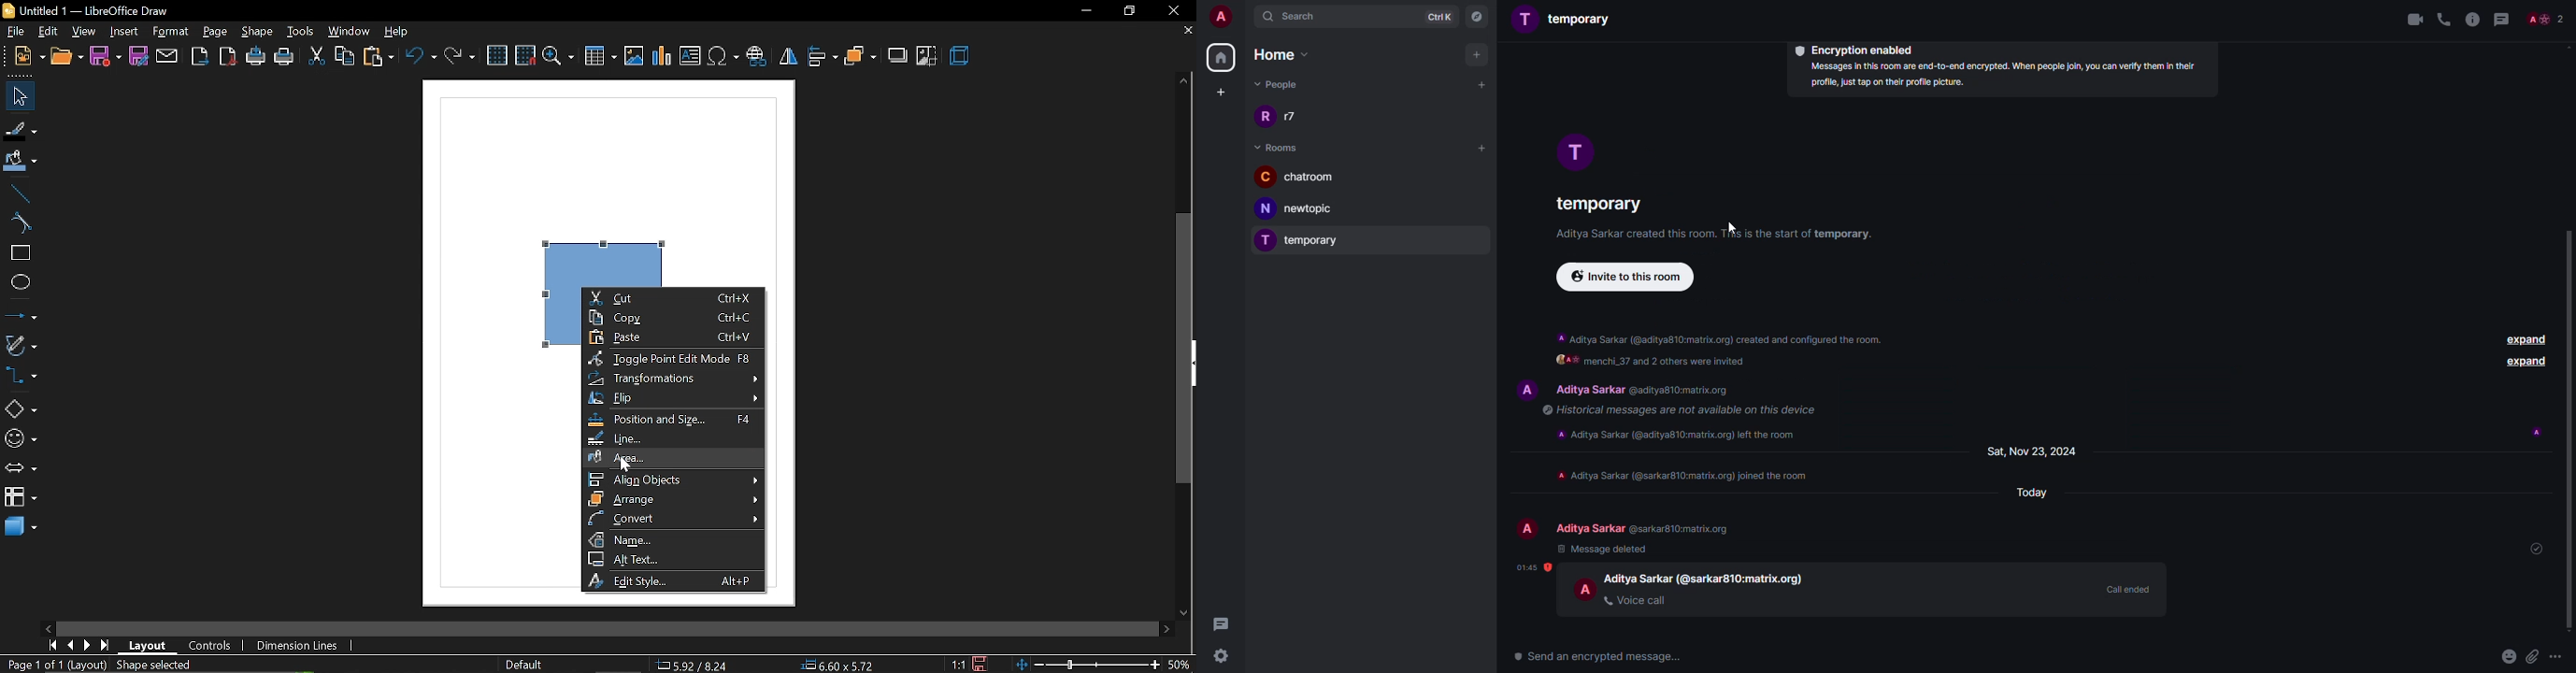  Describe the element at coordinates (1182, 81) in the screenshot. I see `Move up` at that location.